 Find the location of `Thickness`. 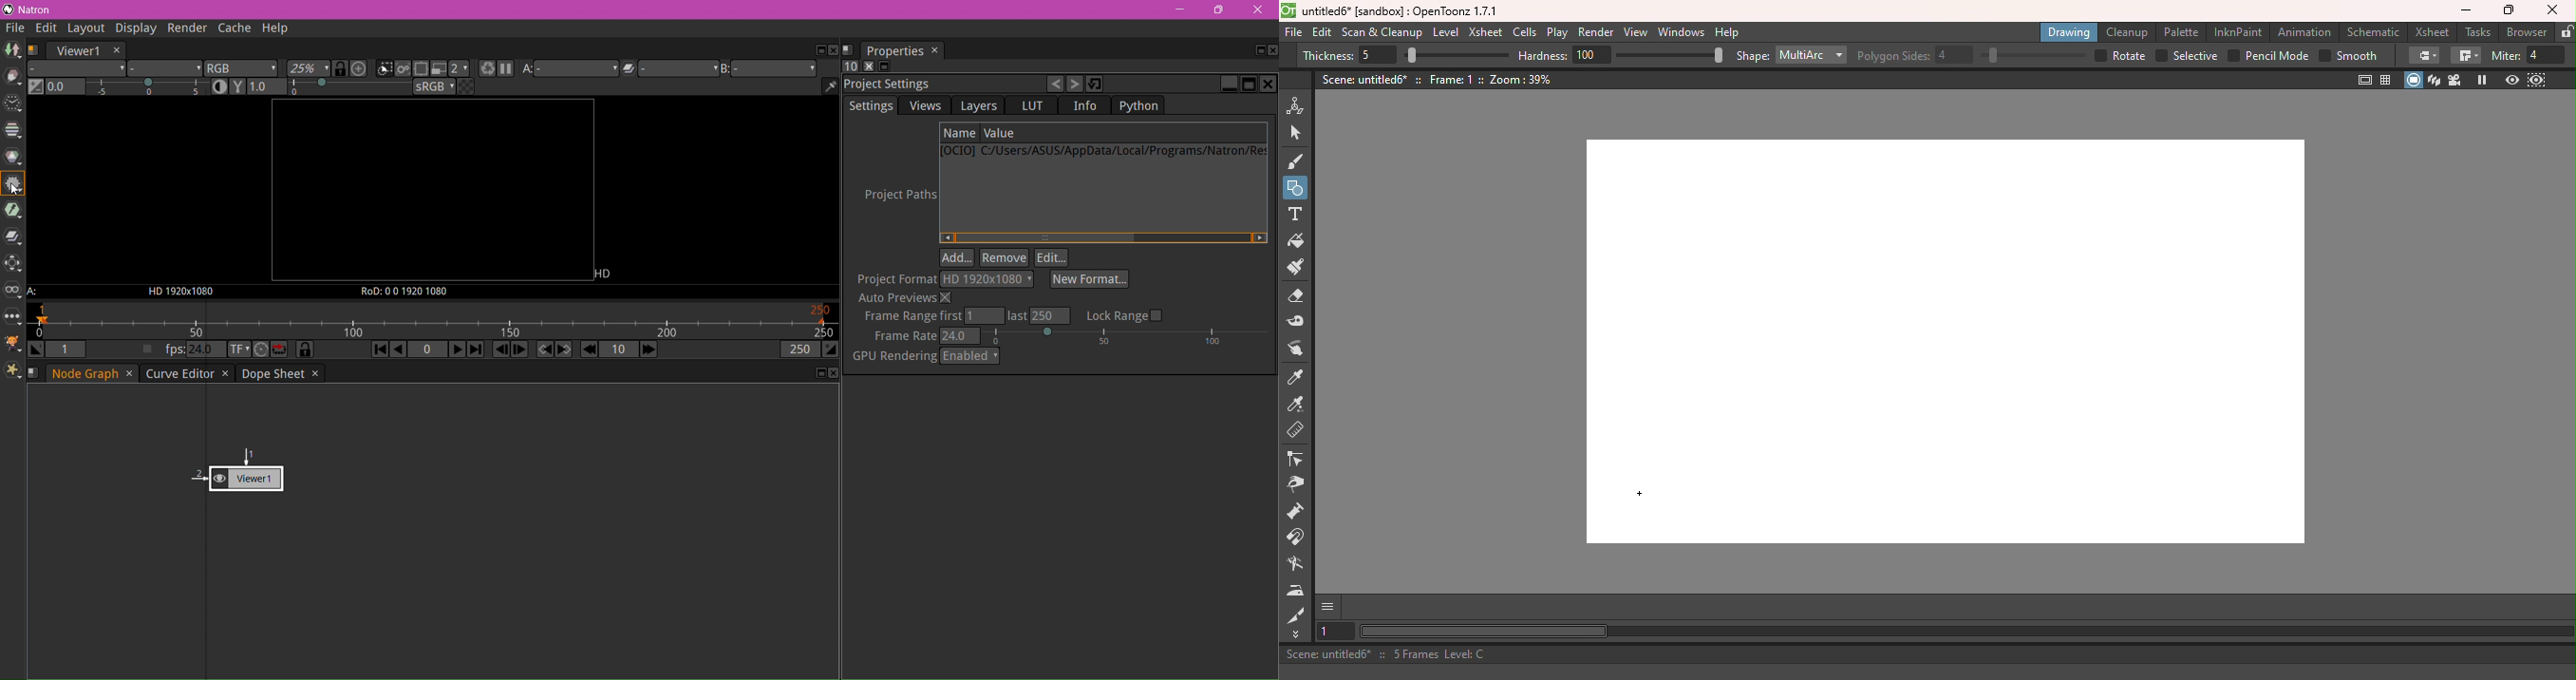

Thickness is located at coordinates (1349, 56).